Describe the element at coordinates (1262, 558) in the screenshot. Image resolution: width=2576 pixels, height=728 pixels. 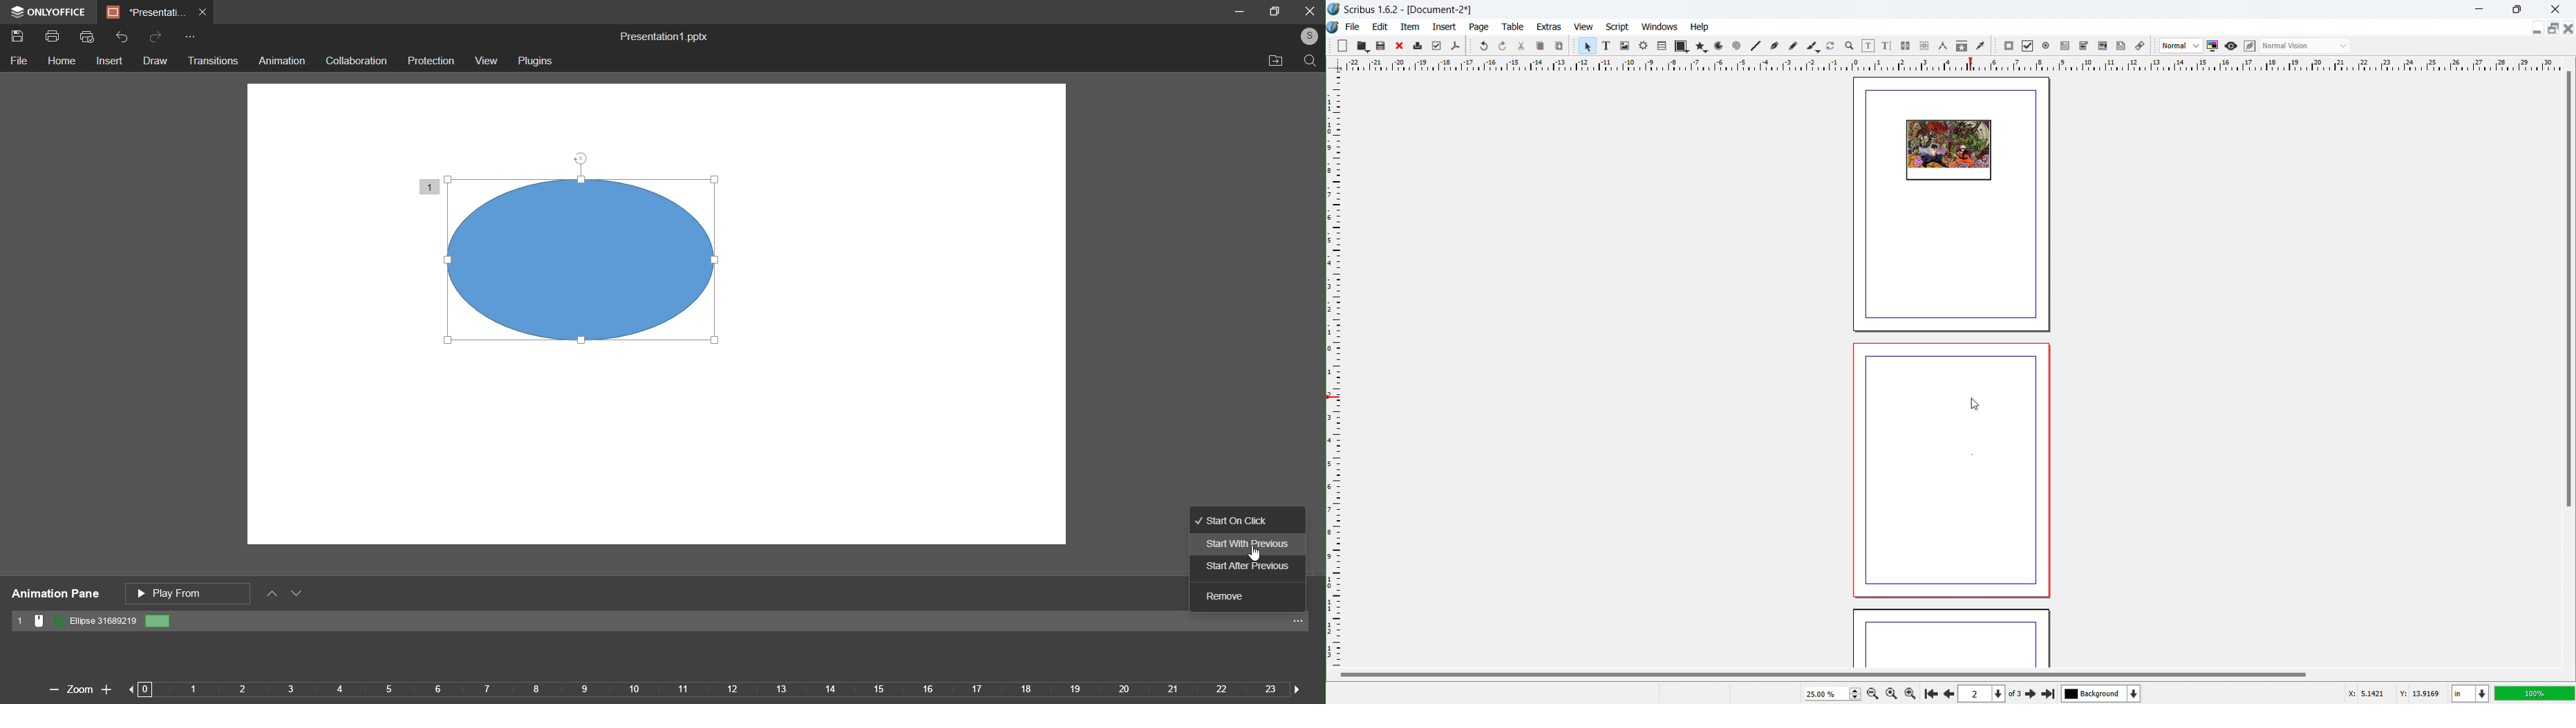
I see `cursor` at that location.